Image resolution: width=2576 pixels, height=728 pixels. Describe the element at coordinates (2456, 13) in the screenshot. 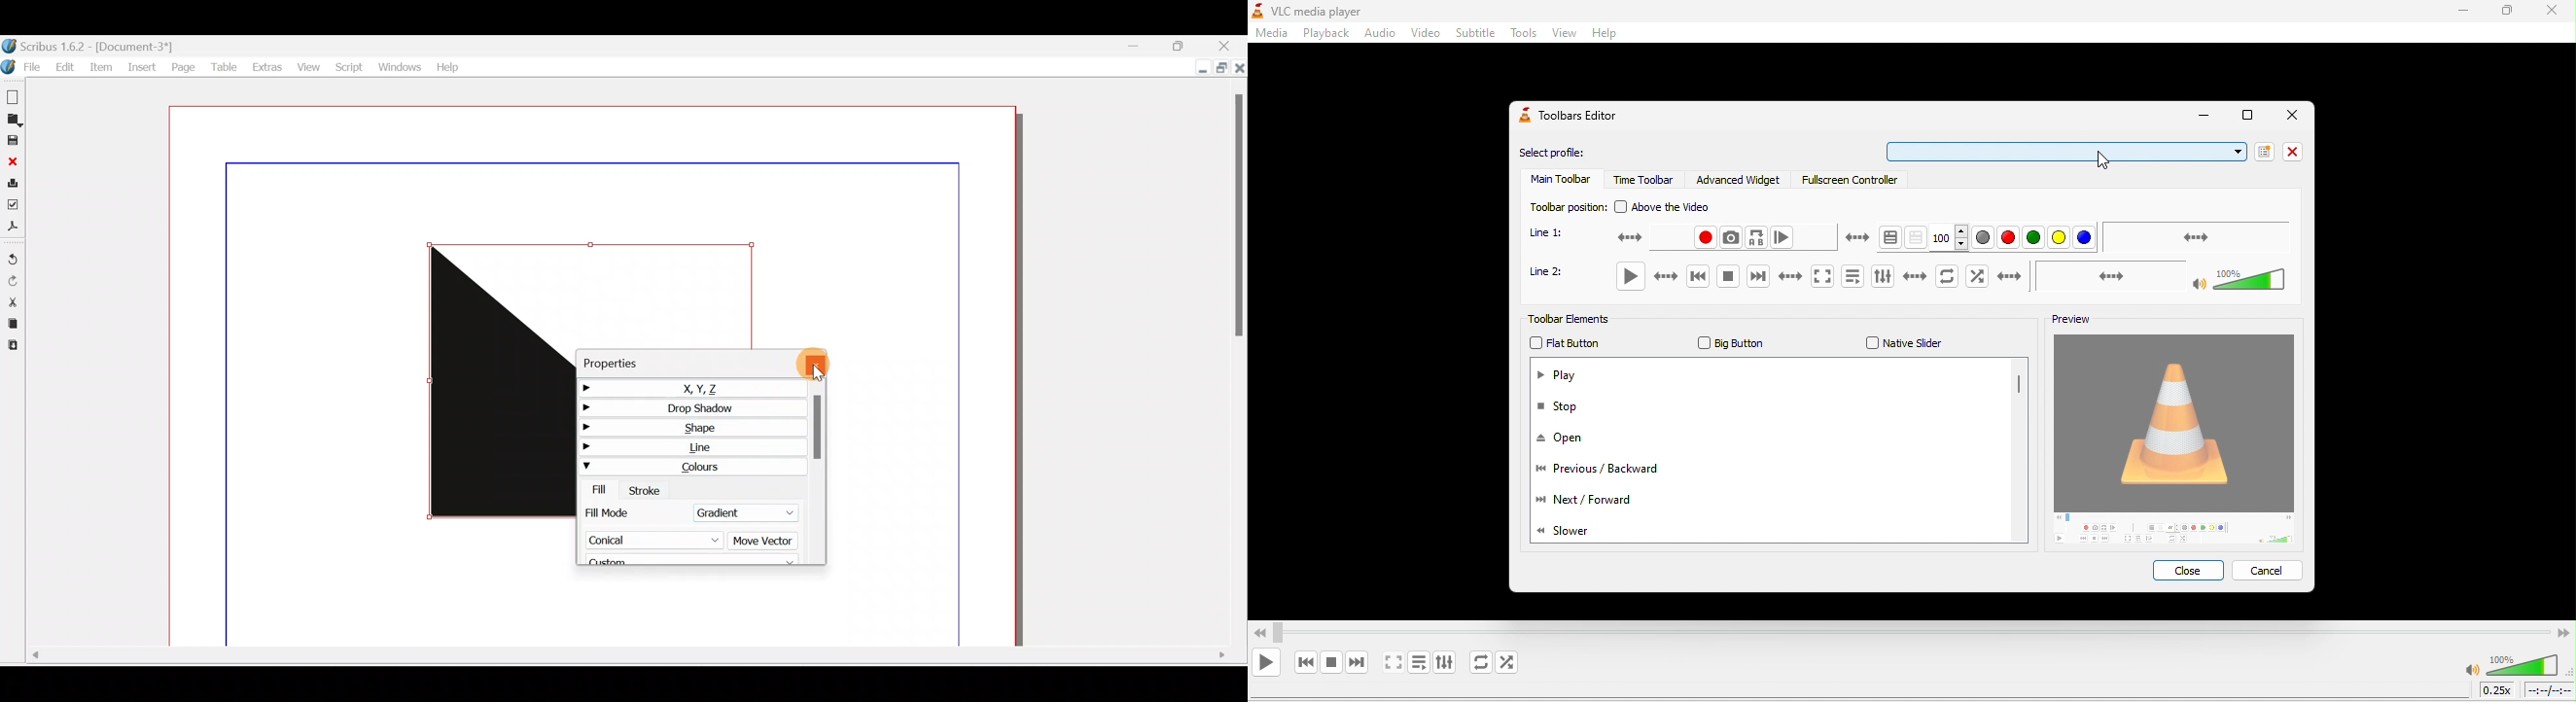

I see `minimize` at that location.